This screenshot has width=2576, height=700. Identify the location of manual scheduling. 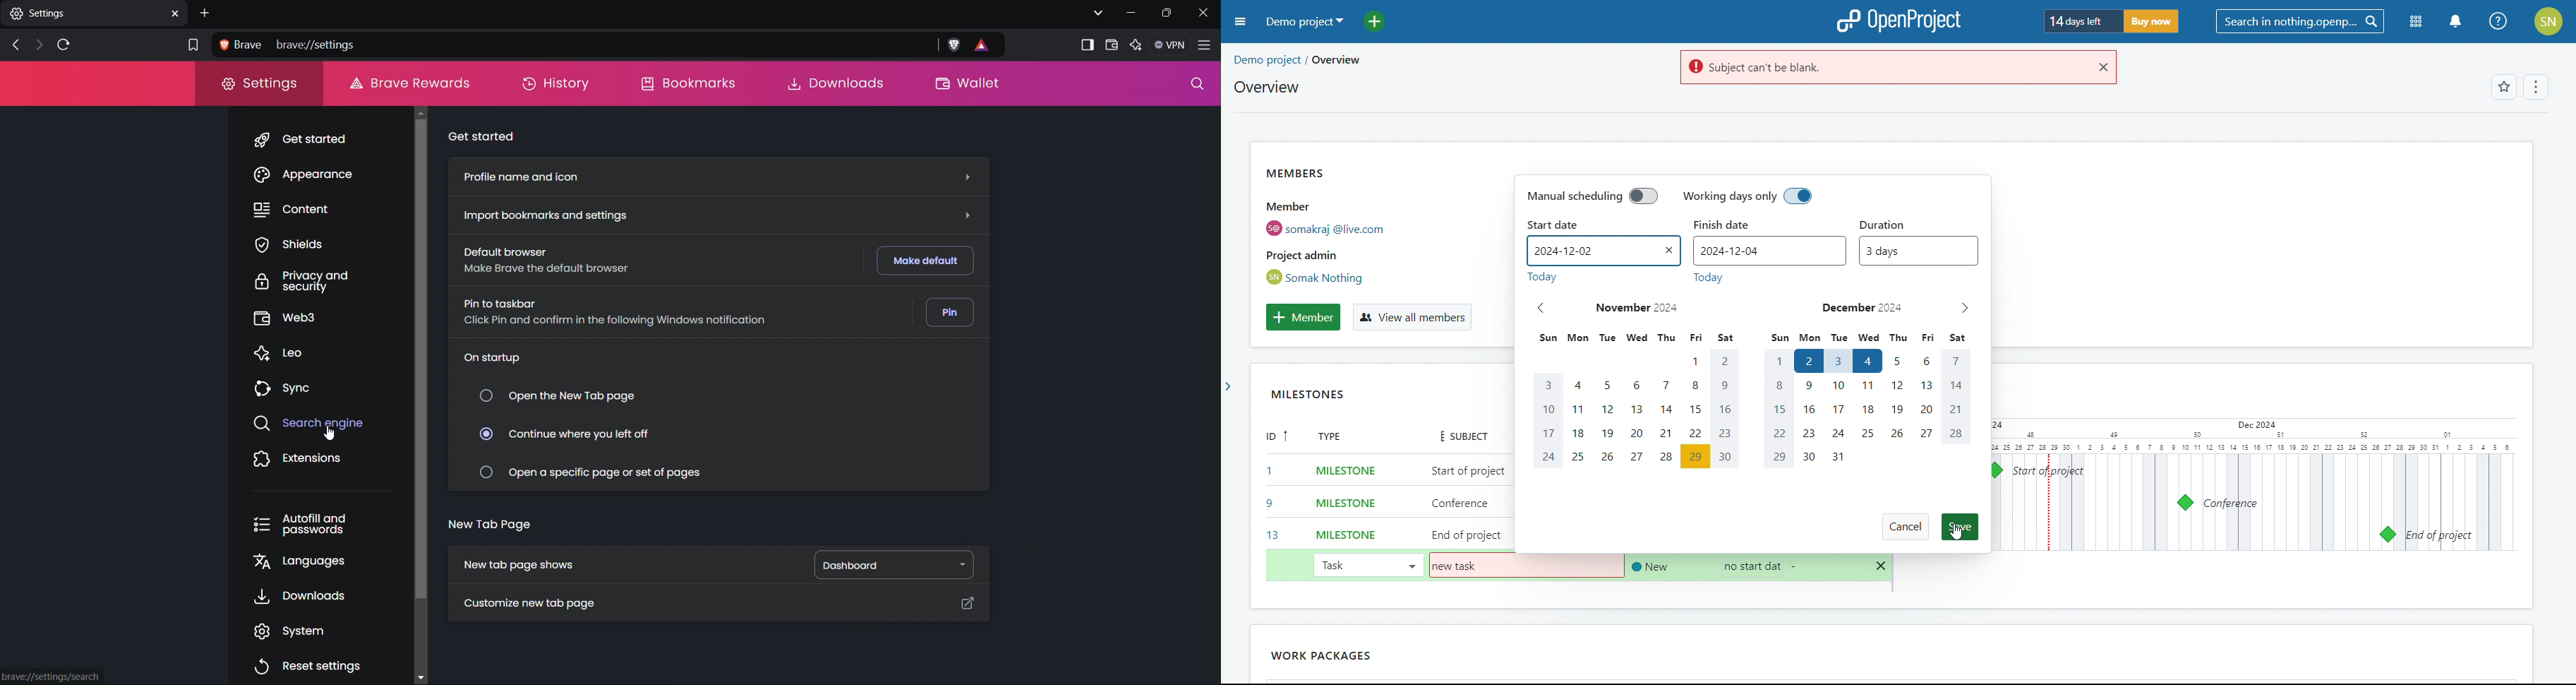
(1591, 196).